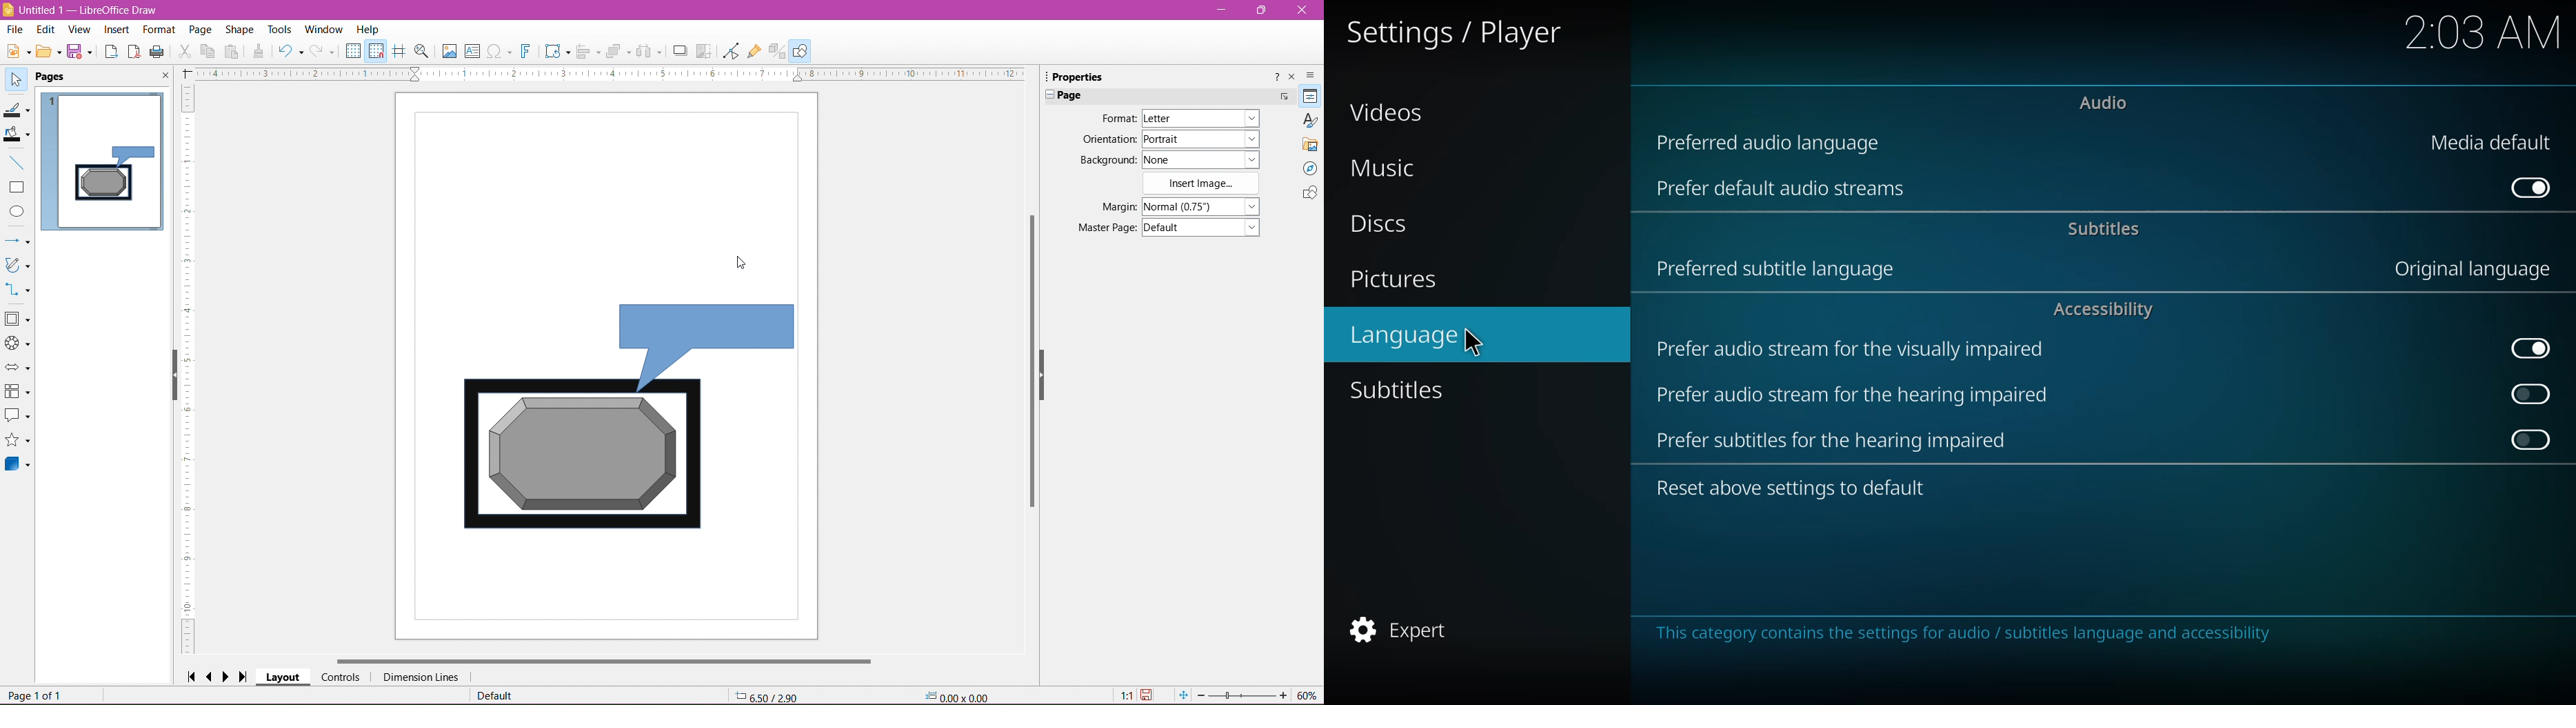 This screenshot has width=2576, height=728. Describe the element at coordinates (368, 29) in the screenshot. I see `Help` at that location.